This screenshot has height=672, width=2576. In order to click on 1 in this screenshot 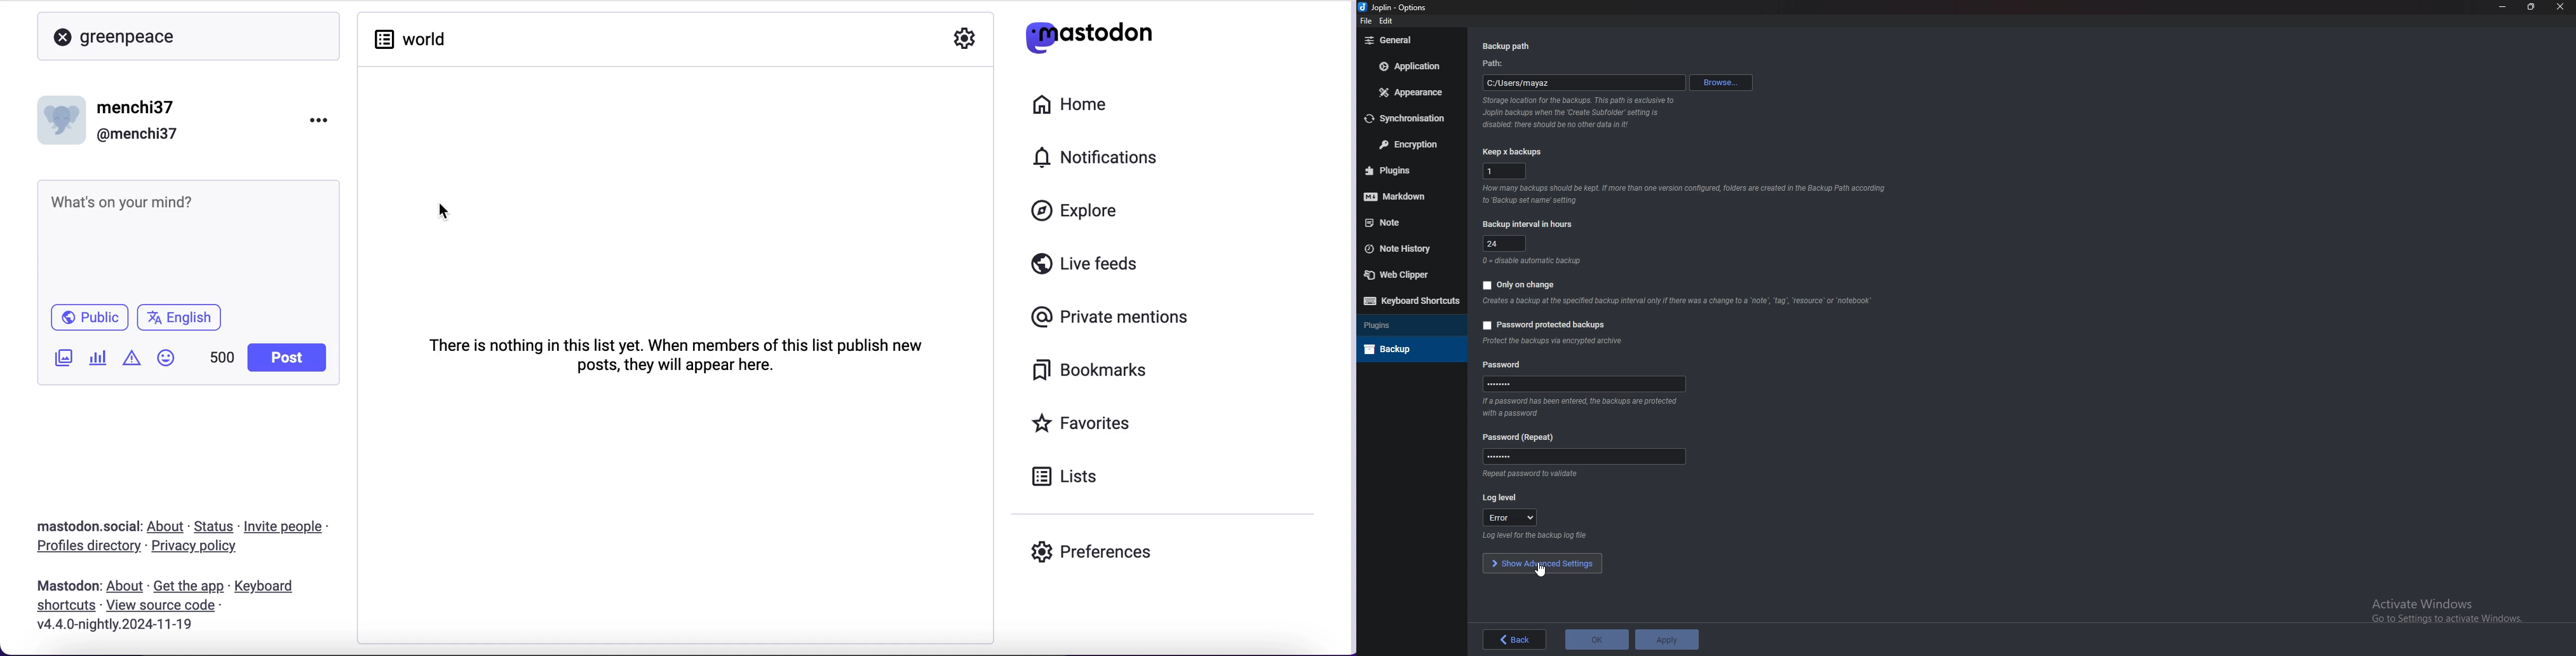, I will do `click(1504, 170)`.